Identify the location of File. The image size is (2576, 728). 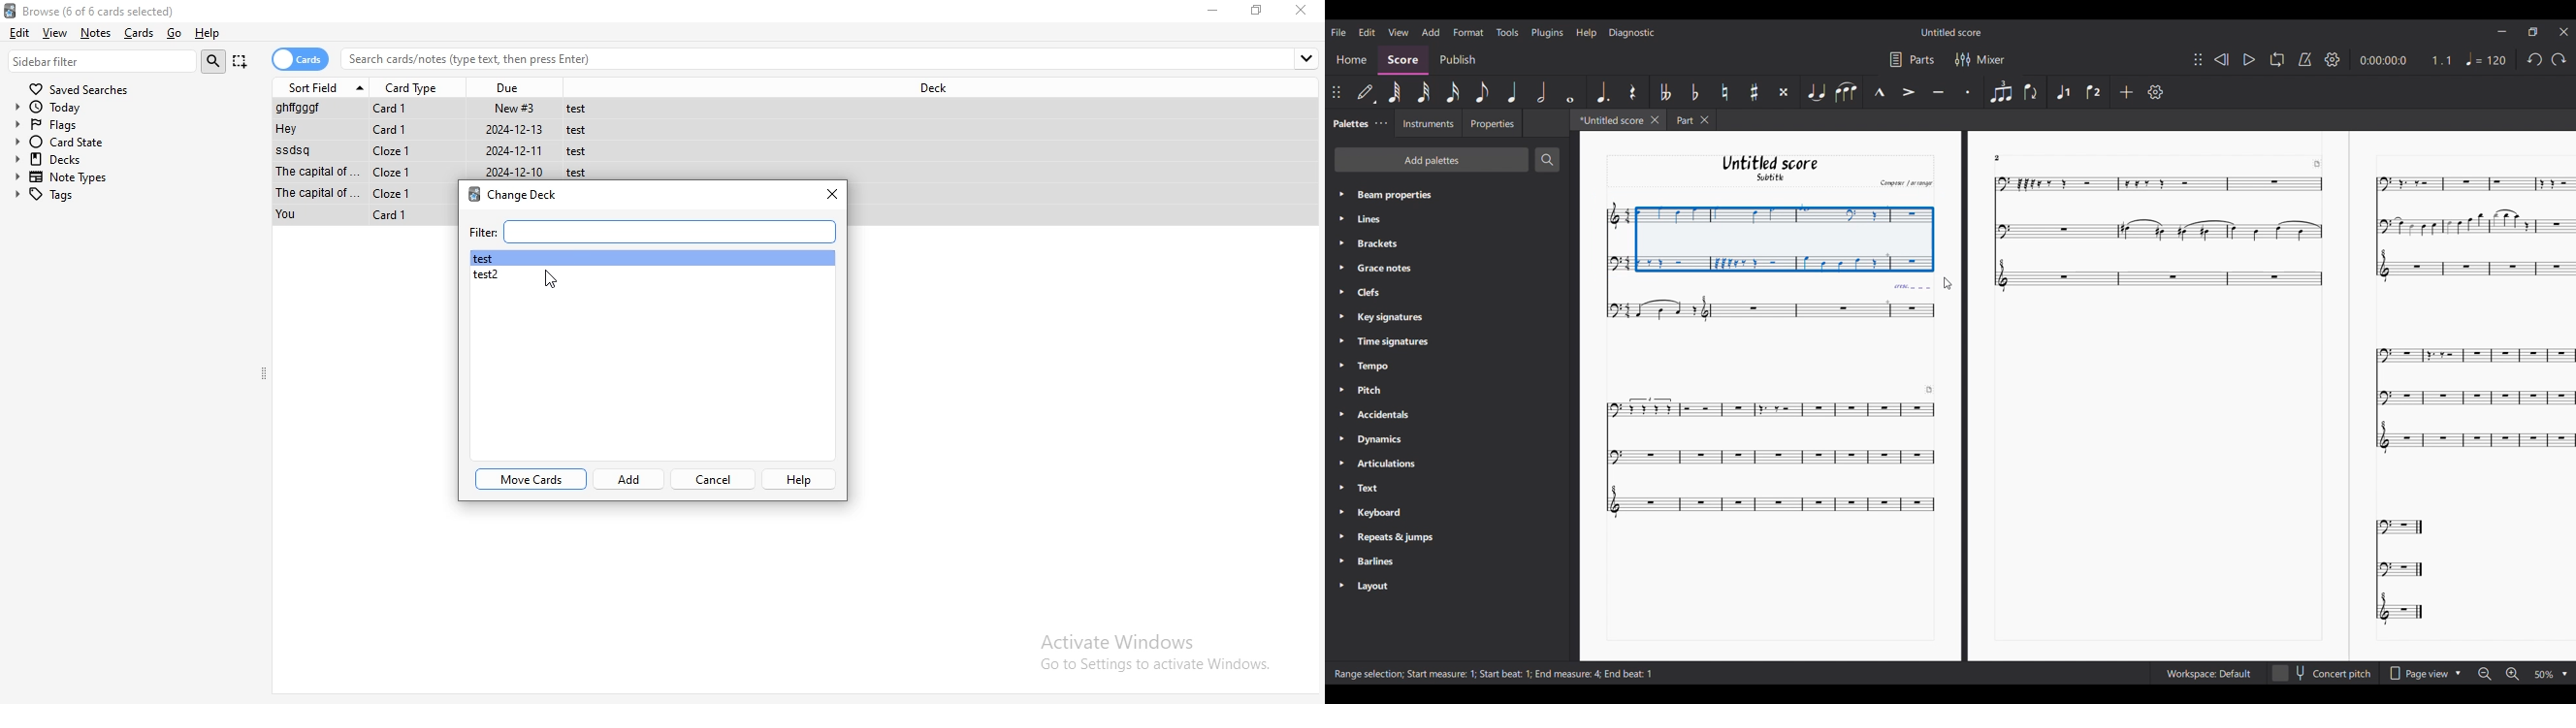
(1339, 31).